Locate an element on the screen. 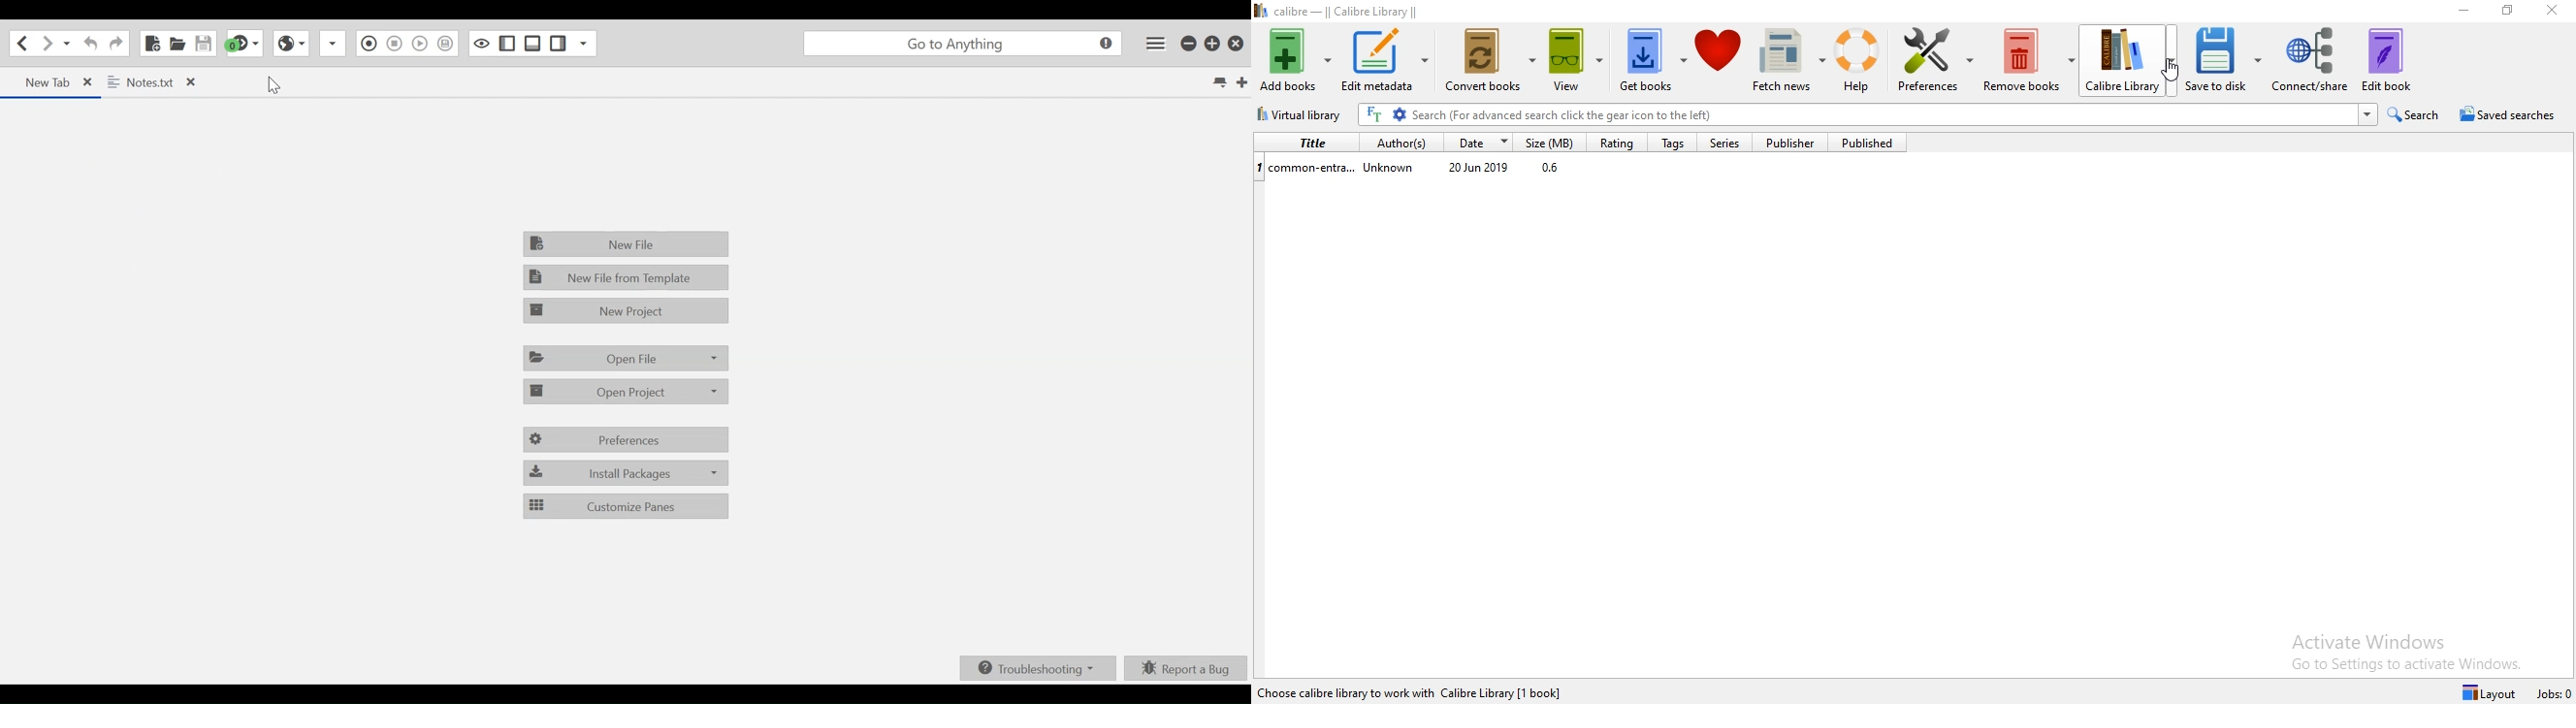 The image size is (2576, 728). Series is located at coordinates (1731, 144).